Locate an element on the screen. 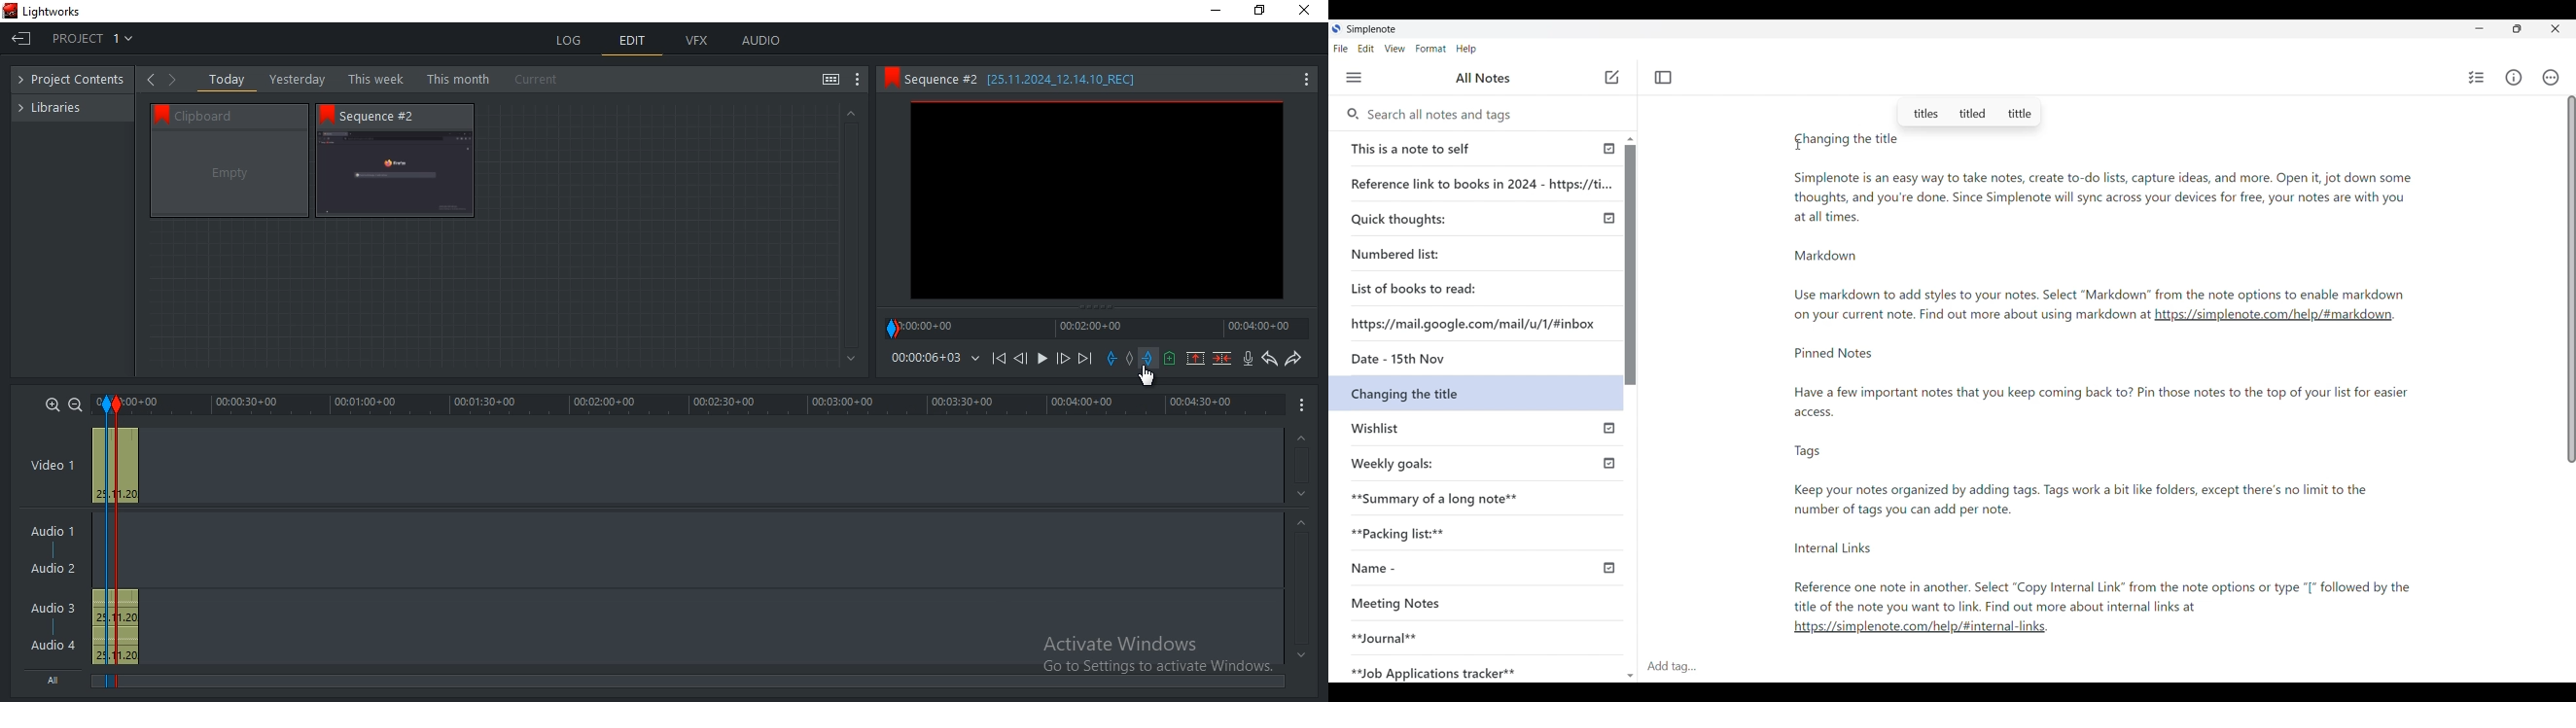 The height and width of the screenshot is (728, 2576). Quick slide to bottom is located at coordinates (1630, 670).